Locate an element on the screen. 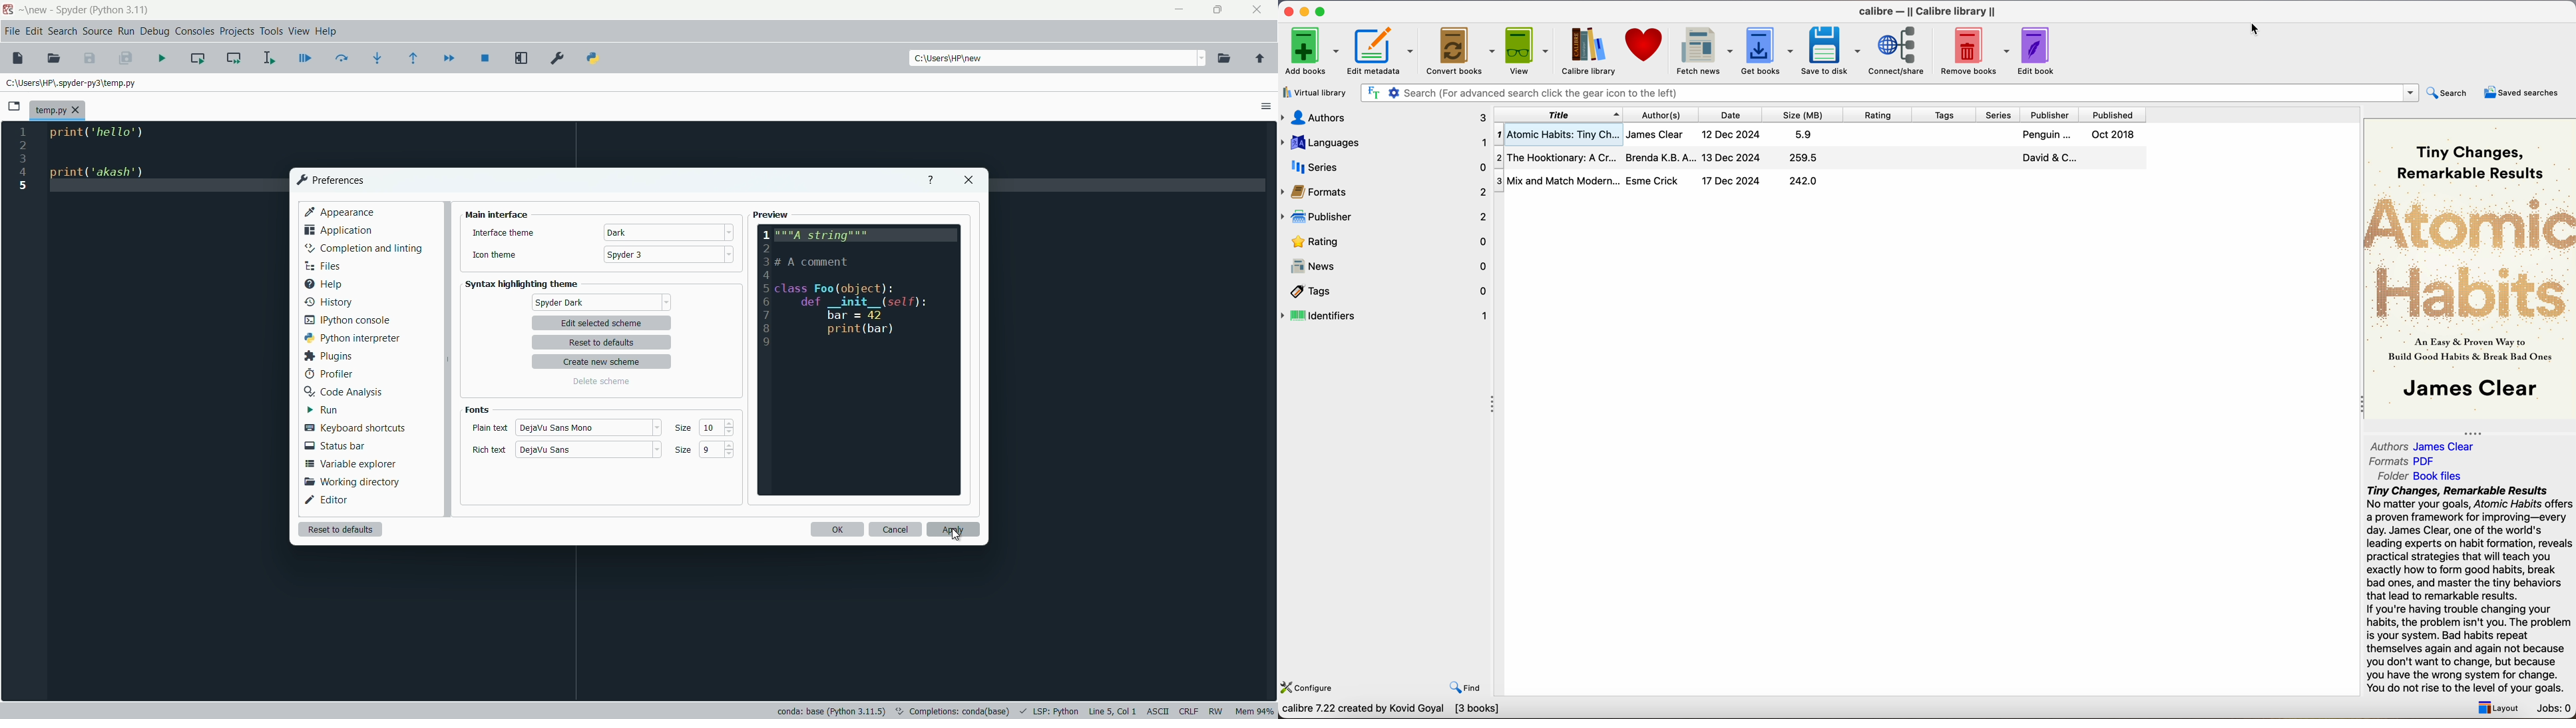 The height and width of the screenshot is (728, 2576). new is located at coordinates (37, 9).